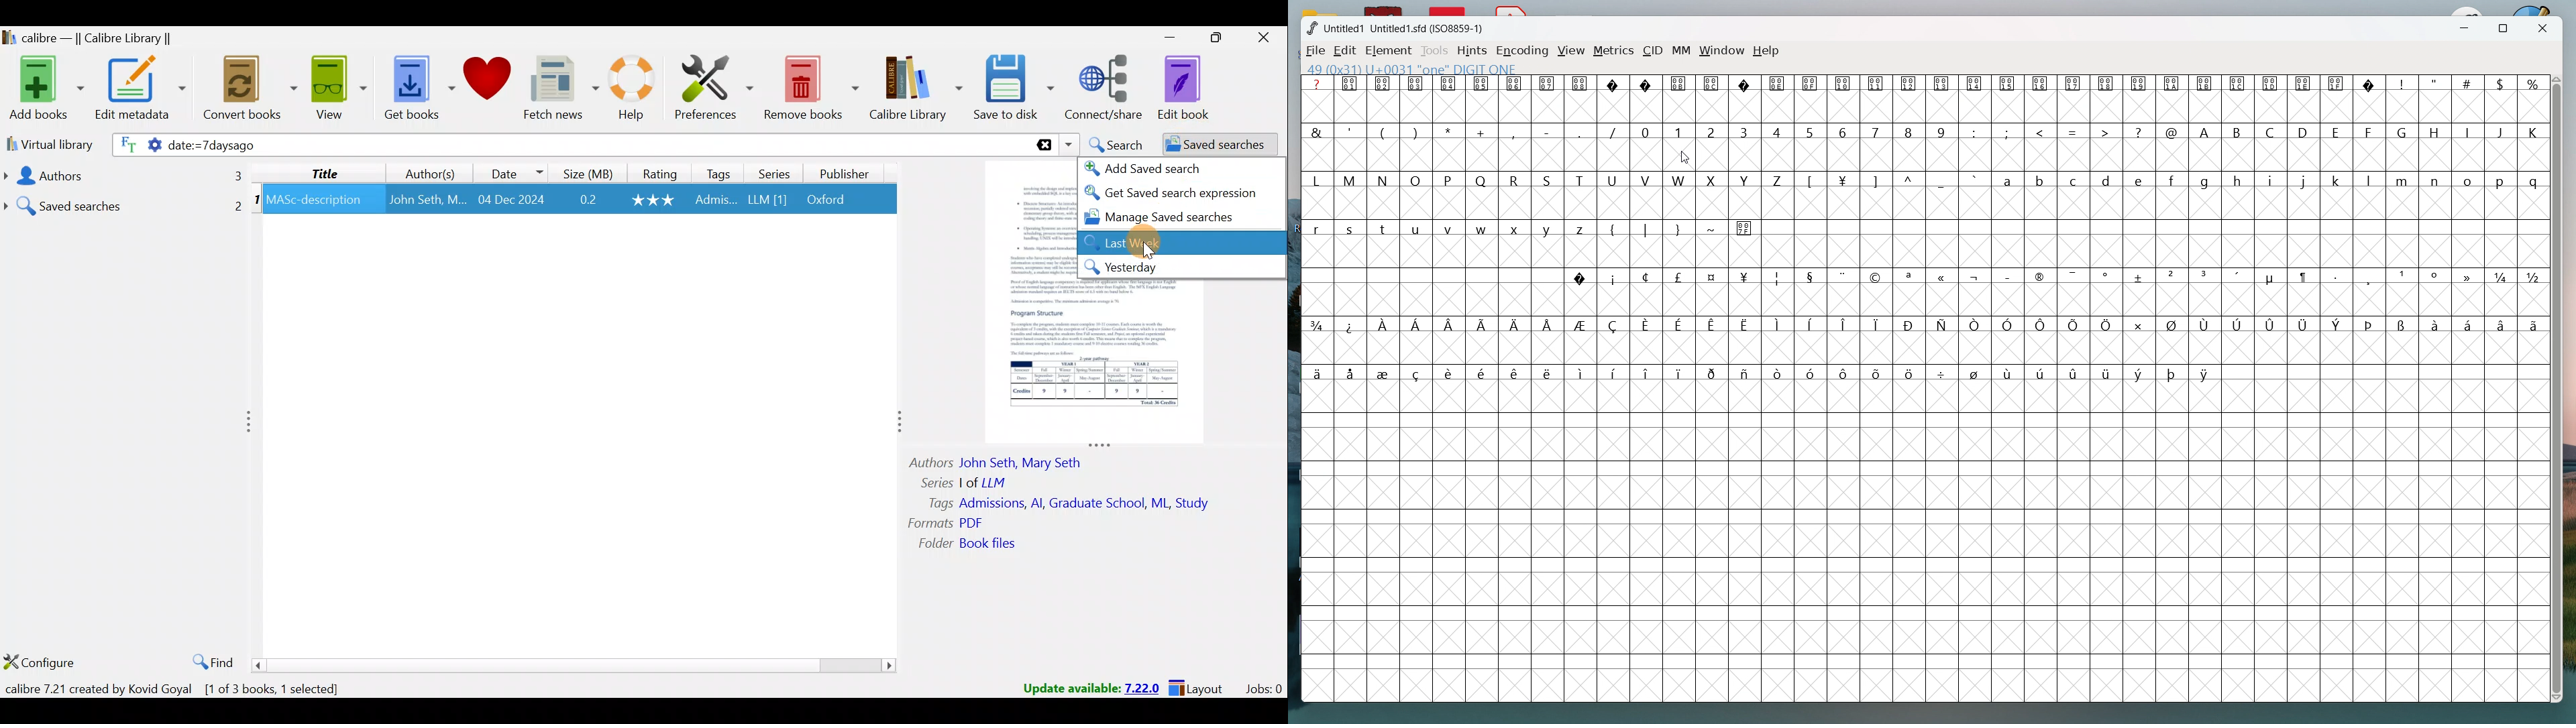 The width and height of the screenshot is (2576, 728). What do you see at coordinates (1173, 193) in the screenshot?
I see `‘Get Saved search expression` at bounding box center [1173, 193].